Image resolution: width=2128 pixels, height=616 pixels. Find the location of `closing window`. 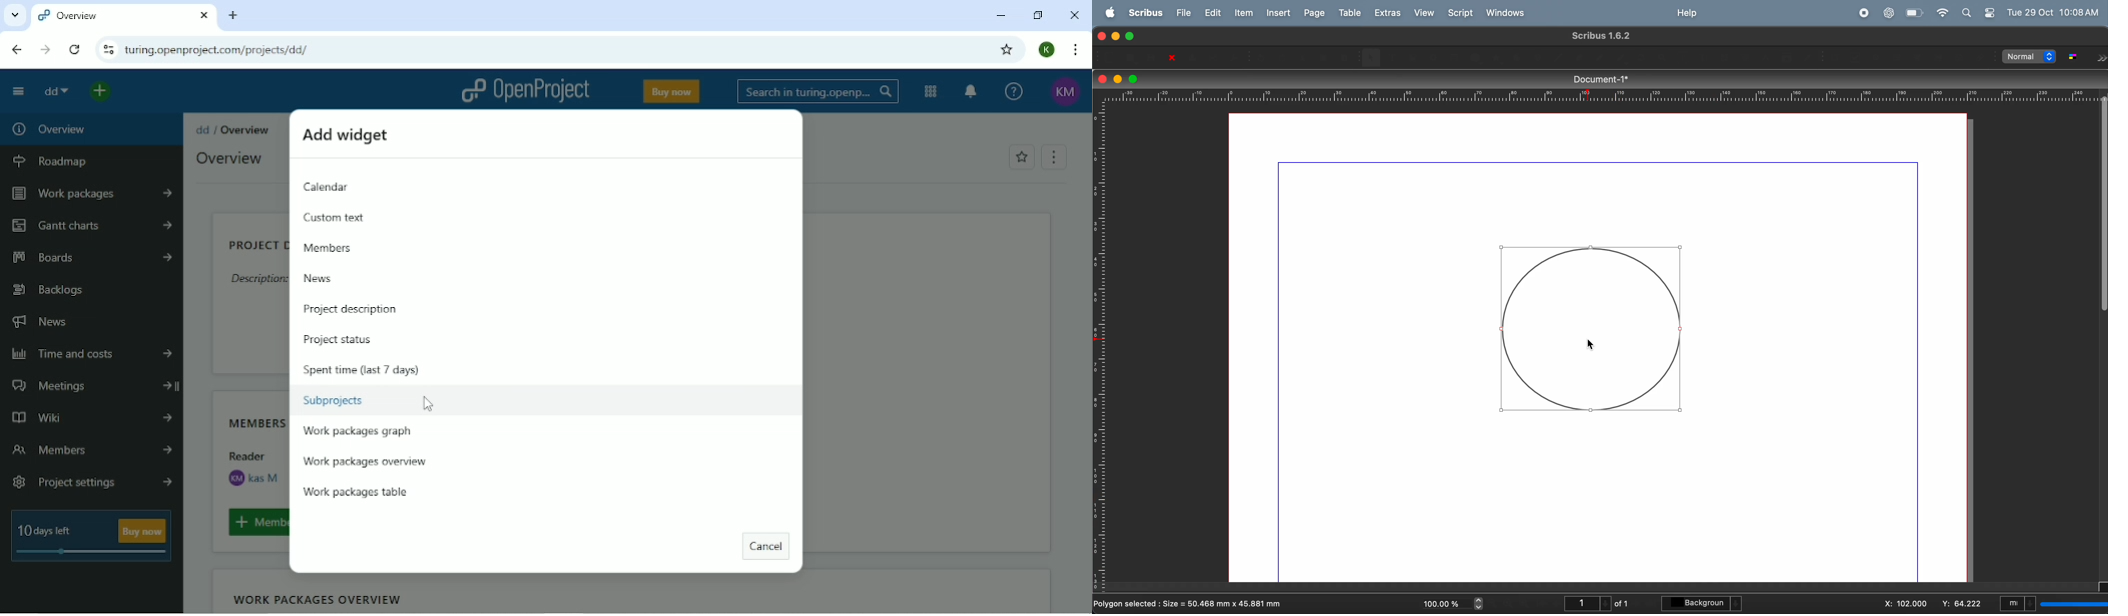

closing window is located at coordinates (1102, 79).